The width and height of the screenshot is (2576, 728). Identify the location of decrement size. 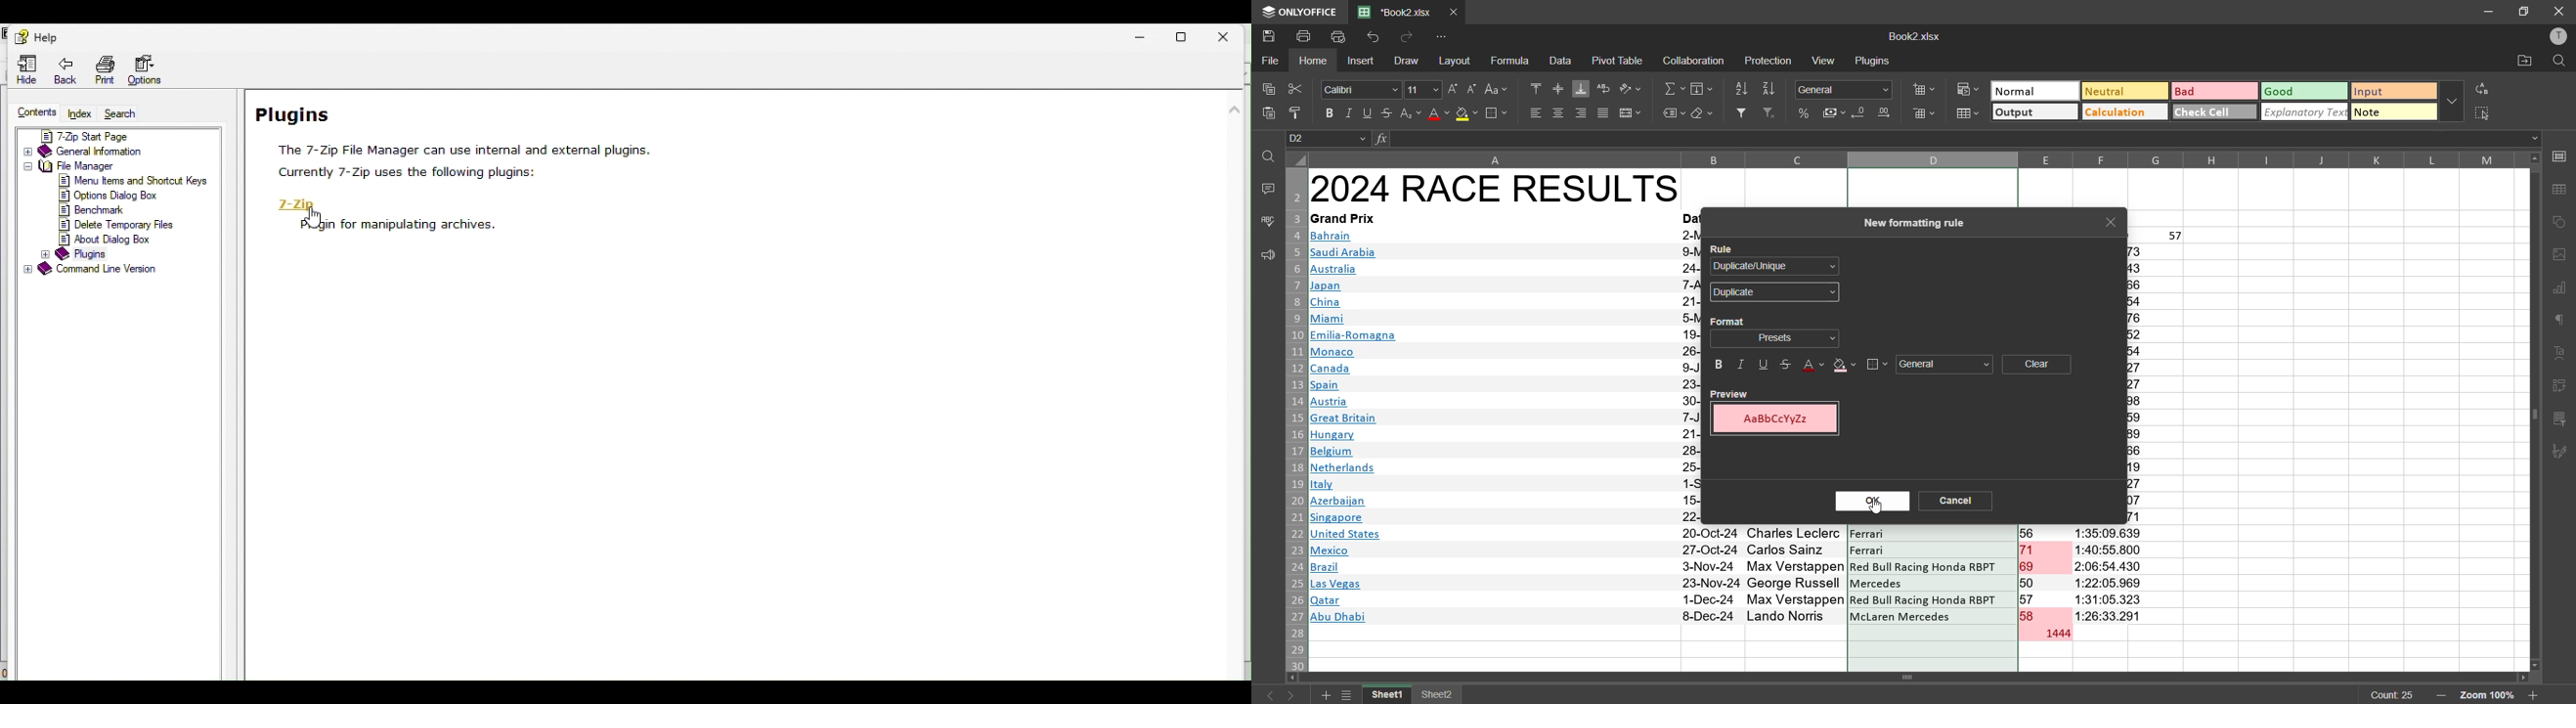
(1471, 88).